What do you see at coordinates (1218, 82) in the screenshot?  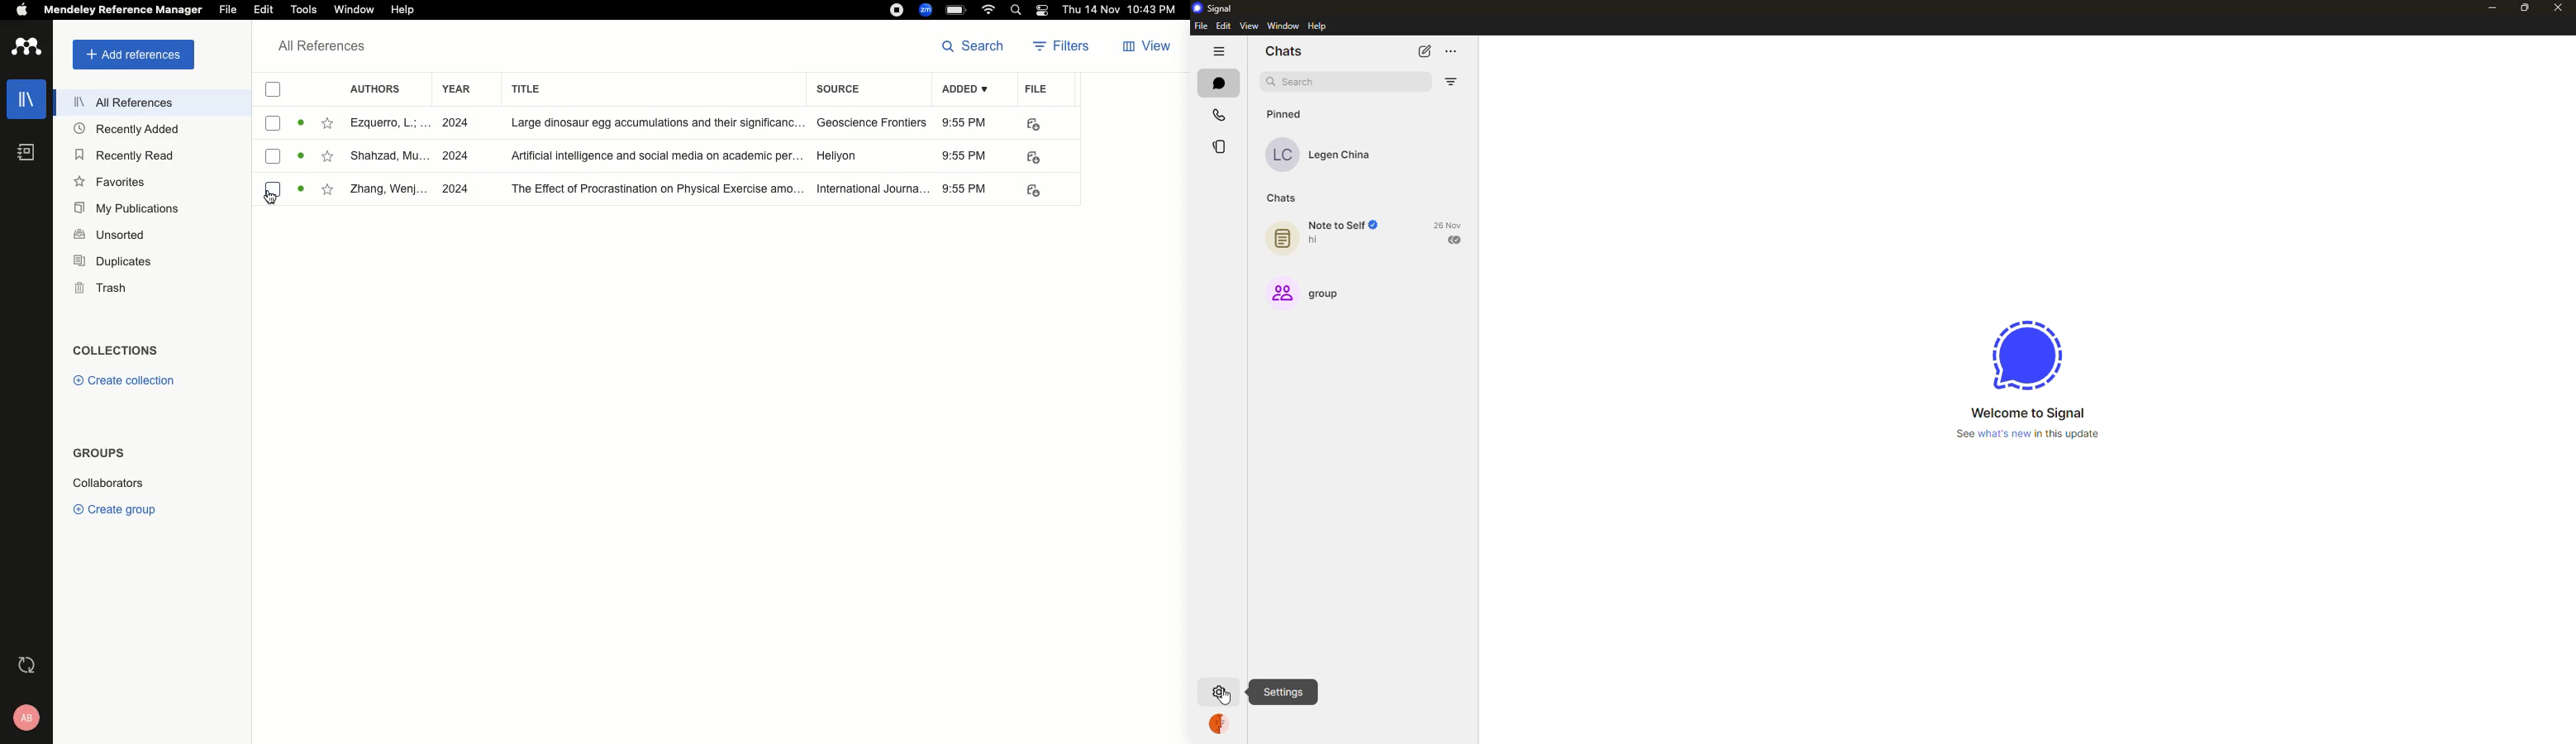 I see `chats` at bounding box center [1218, 82].